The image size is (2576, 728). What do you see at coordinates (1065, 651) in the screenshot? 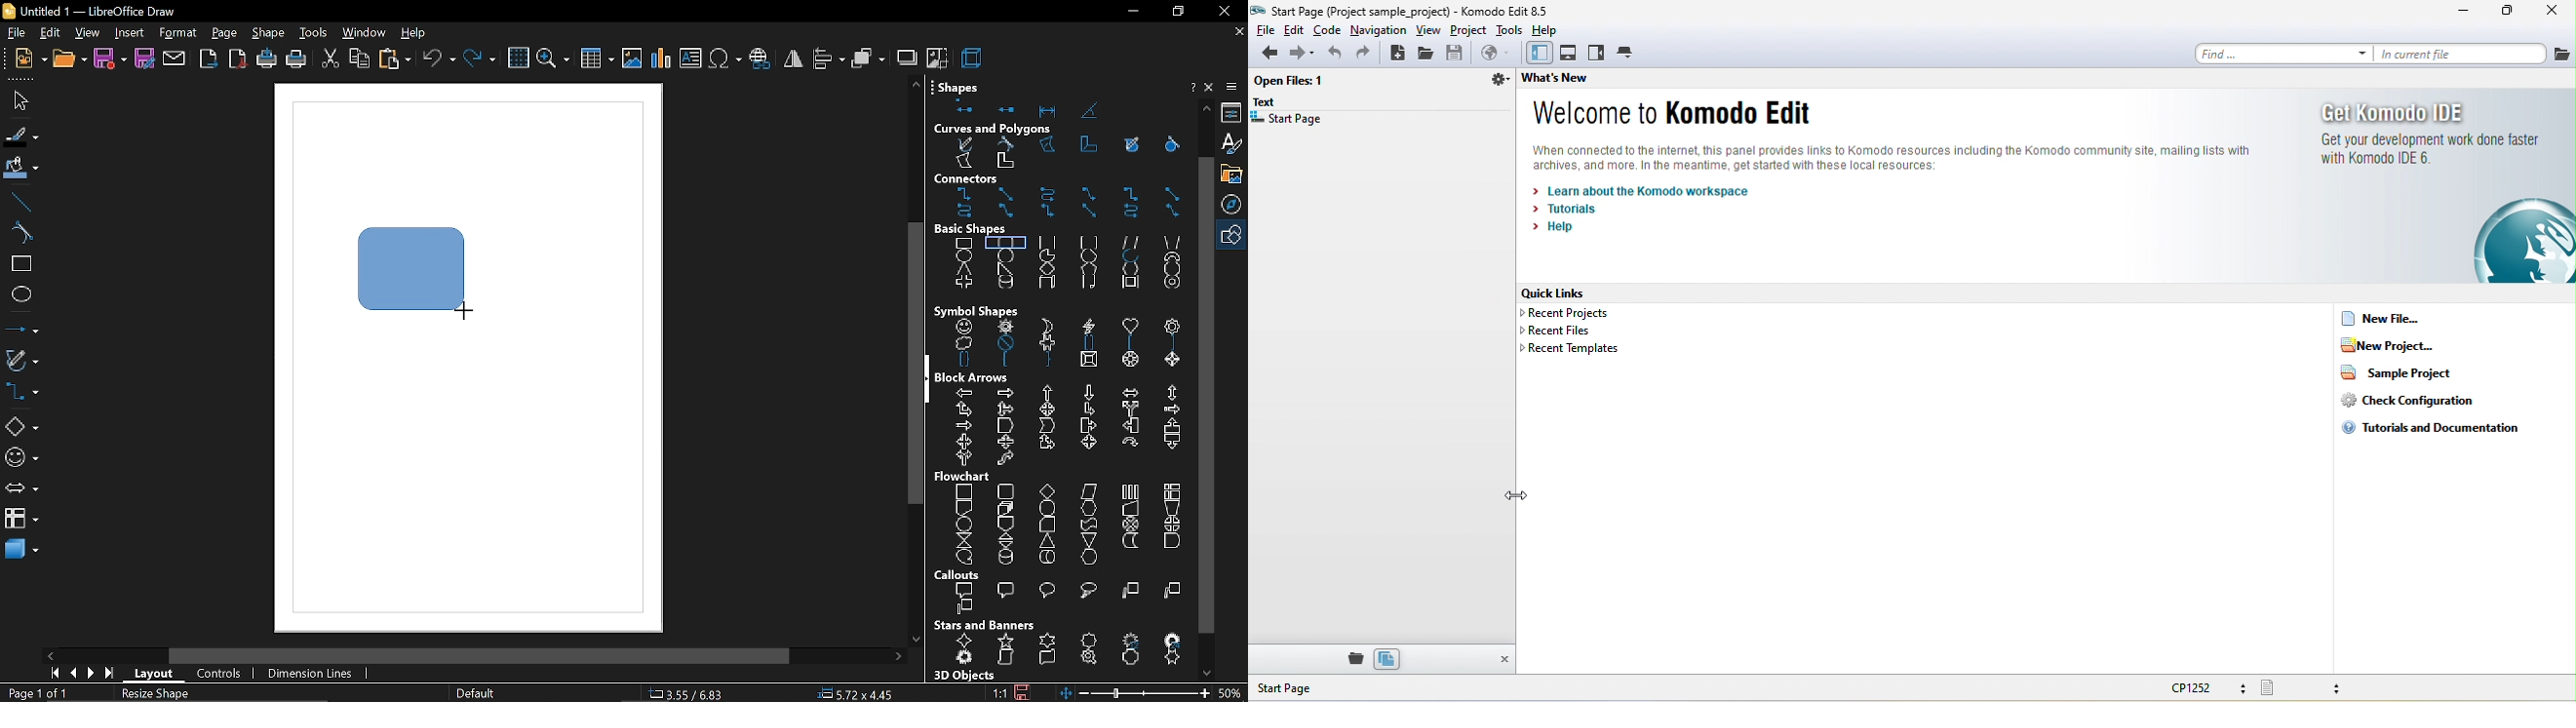
I see `stars and banners` at bounding box center [1065, 651].